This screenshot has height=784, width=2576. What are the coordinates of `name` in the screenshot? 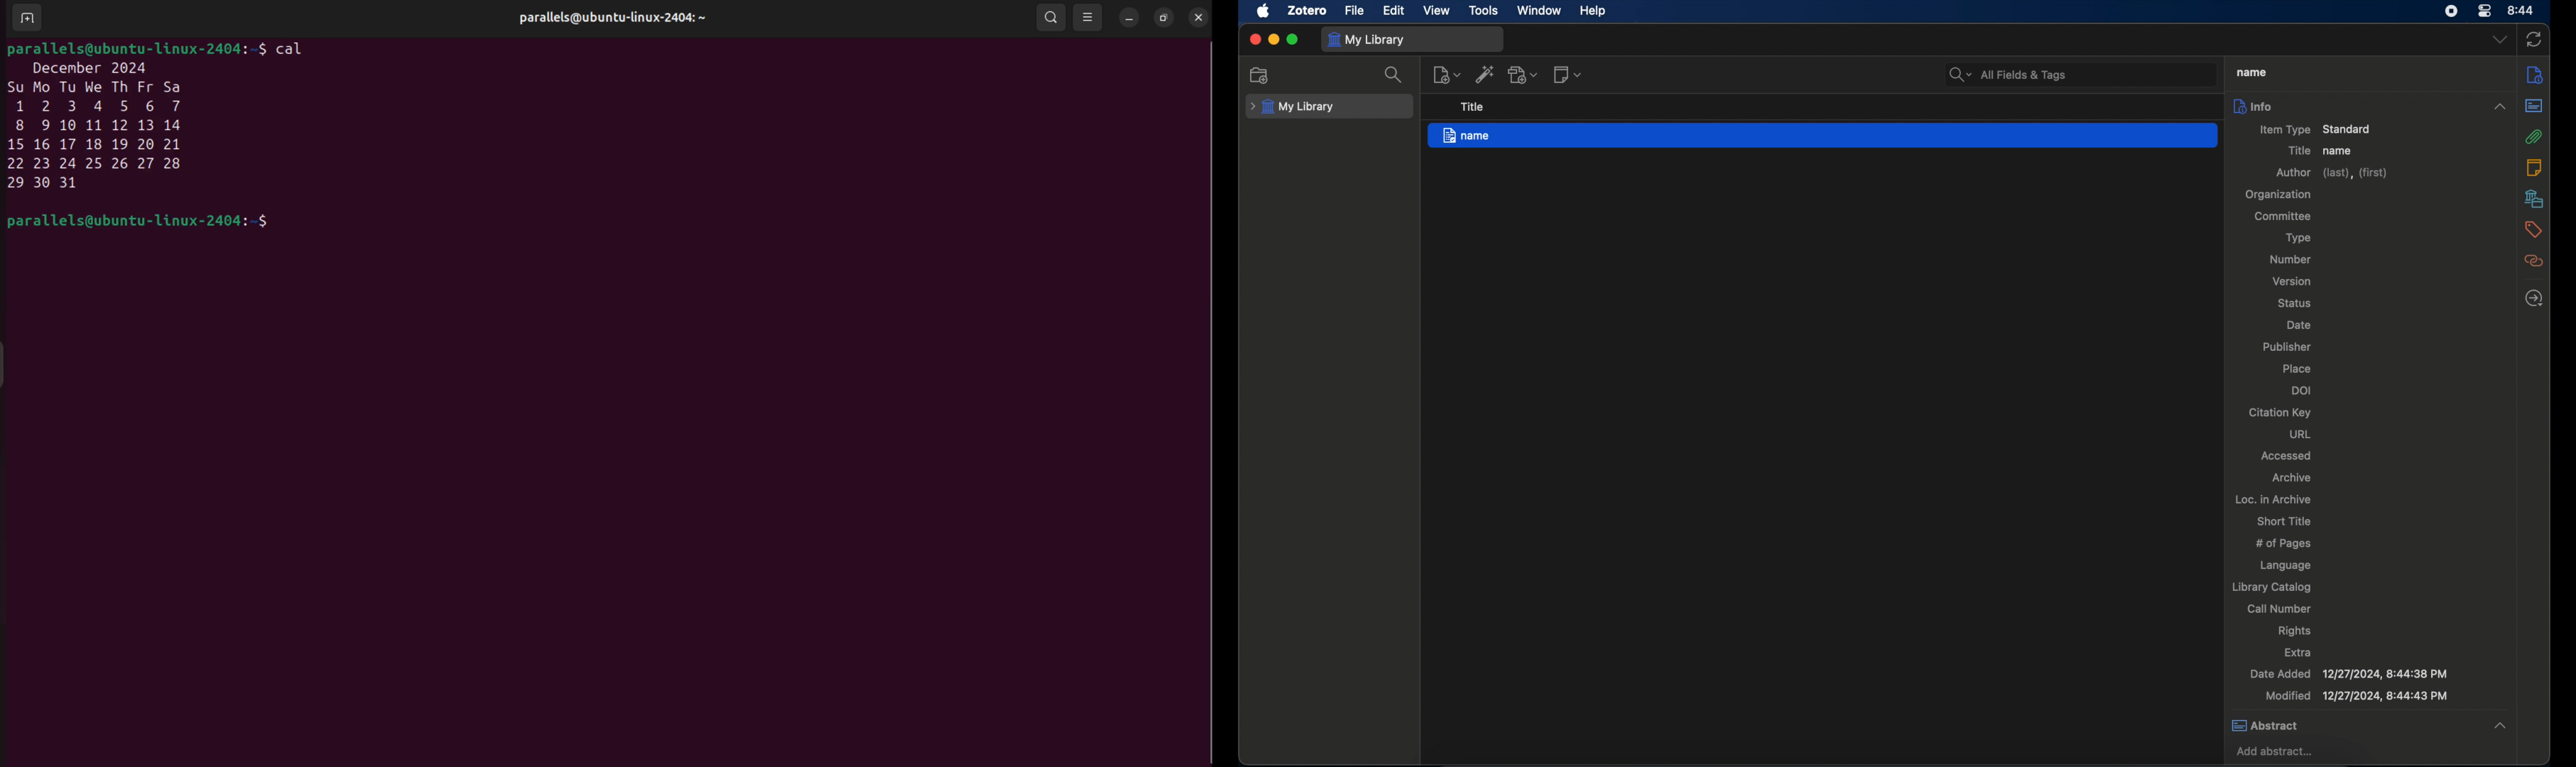 It's located at (2339, 151).